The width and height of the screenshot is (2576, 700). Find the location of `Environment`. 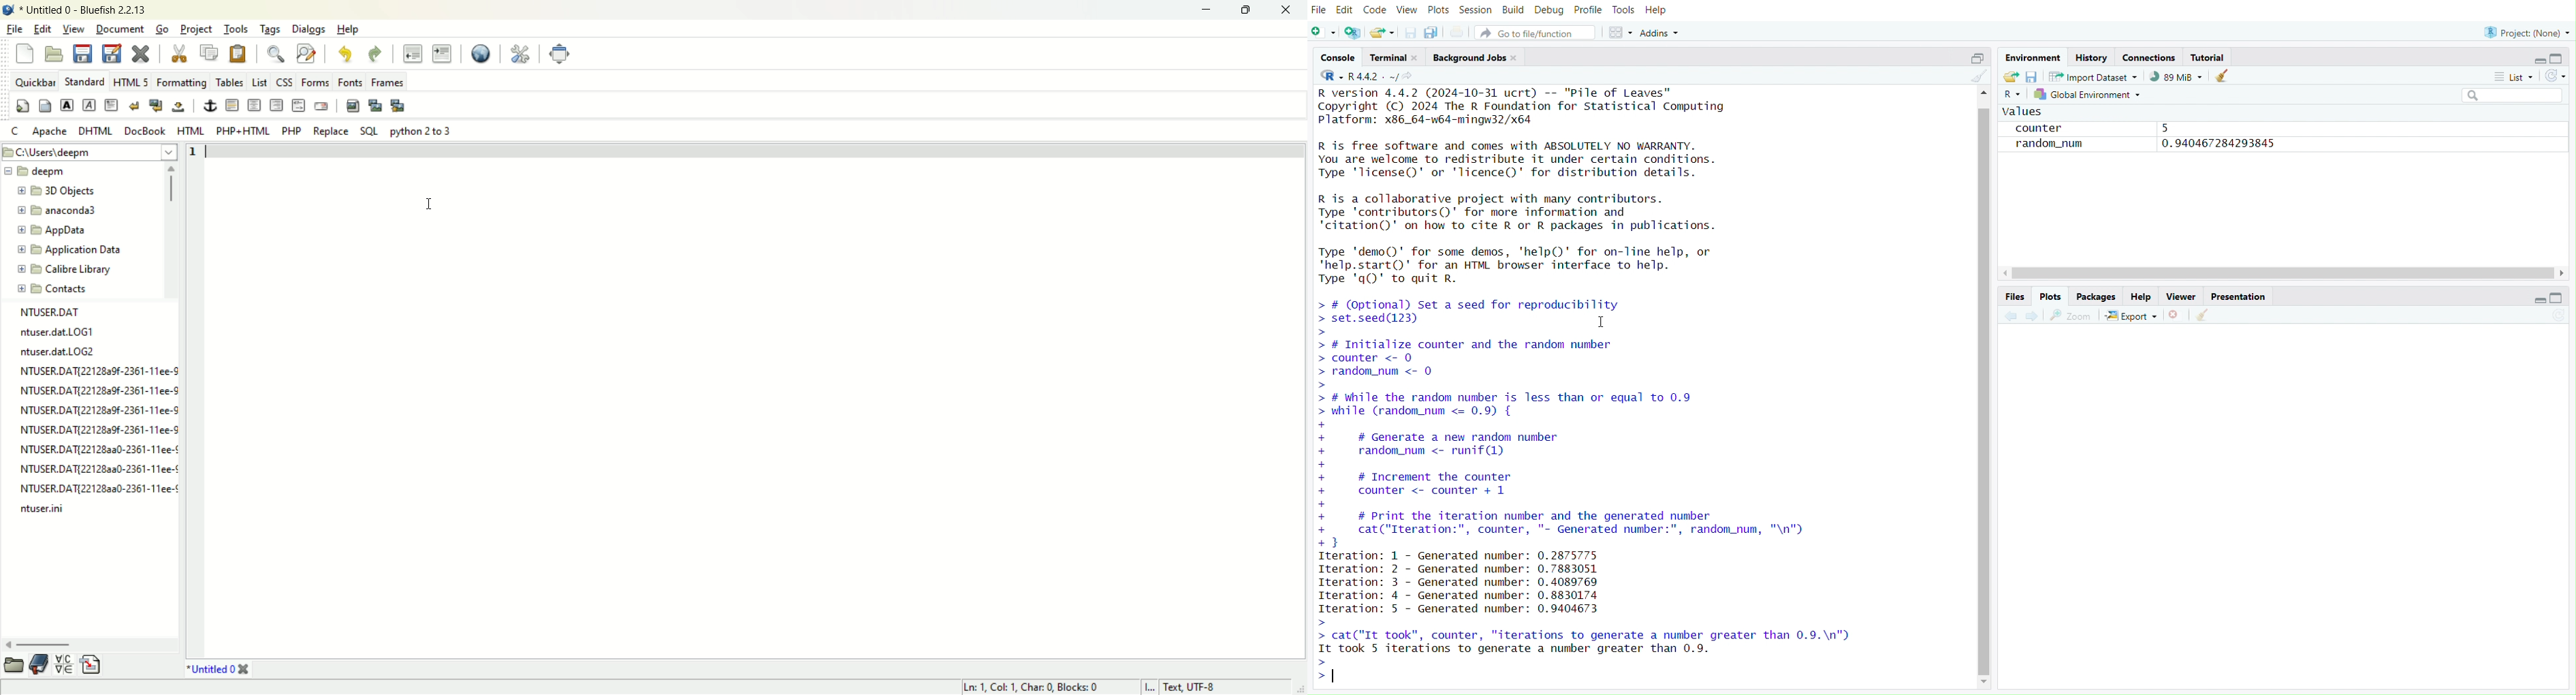

Environment is located at coordinates (2034, 55).